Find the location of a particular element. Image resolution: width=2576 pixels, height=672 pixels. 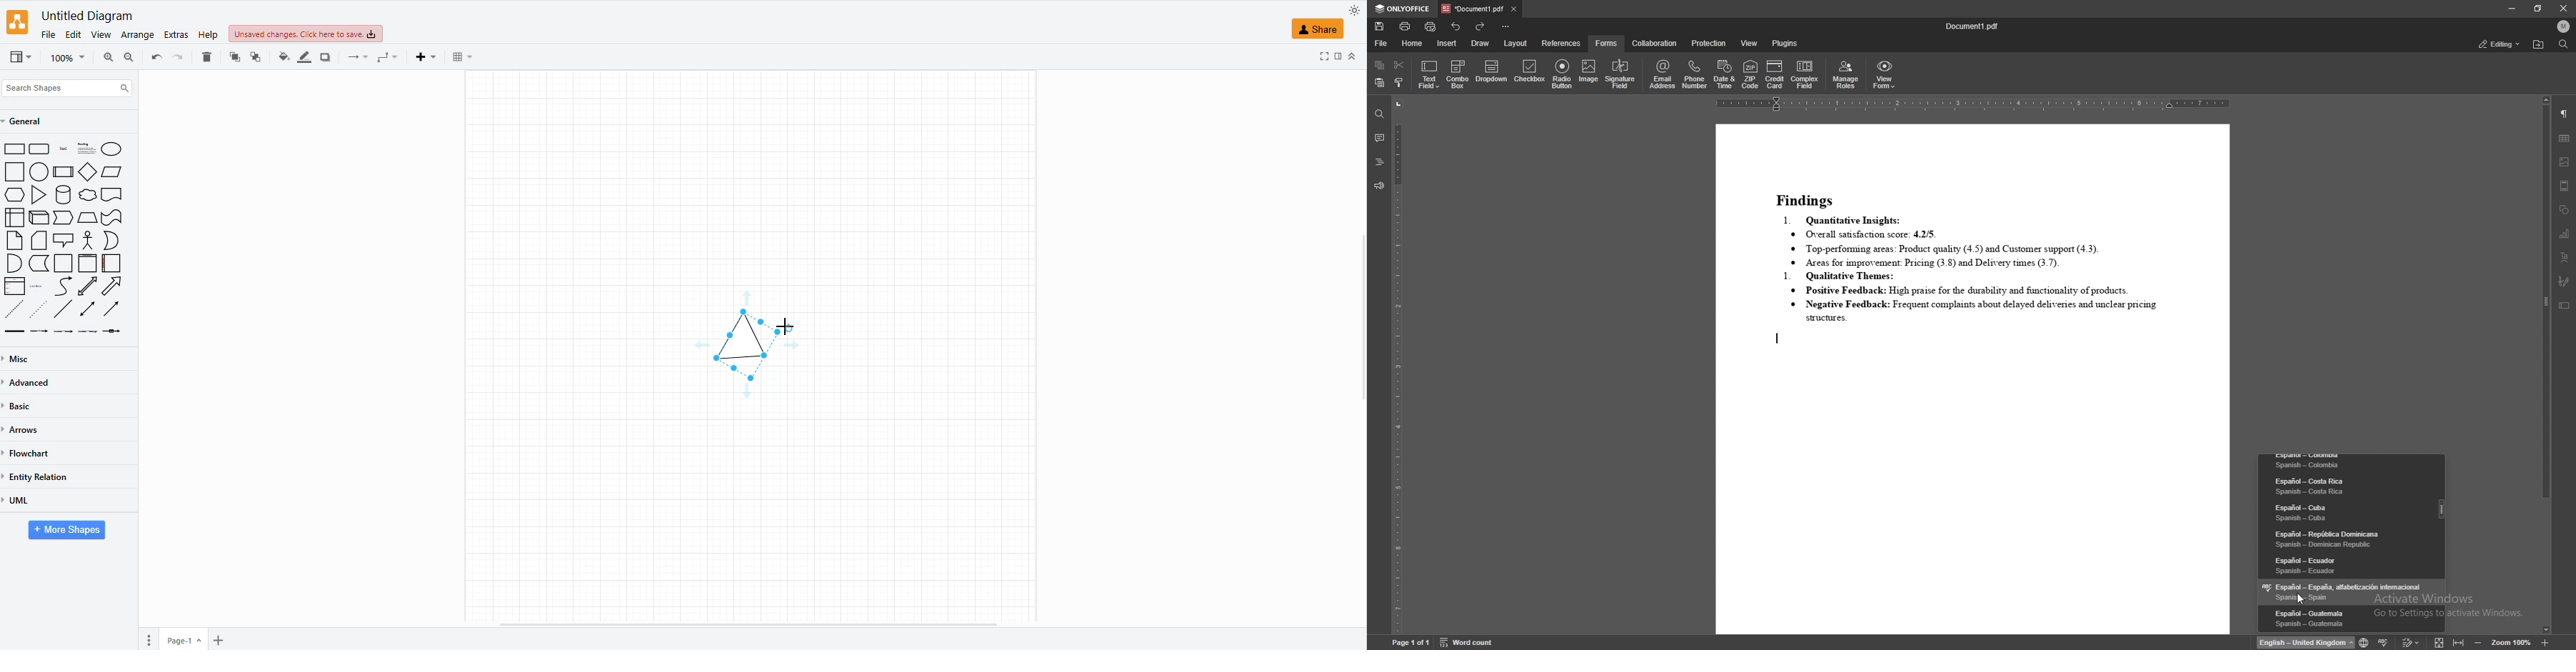

advanced is located at coordinates (33, 383).